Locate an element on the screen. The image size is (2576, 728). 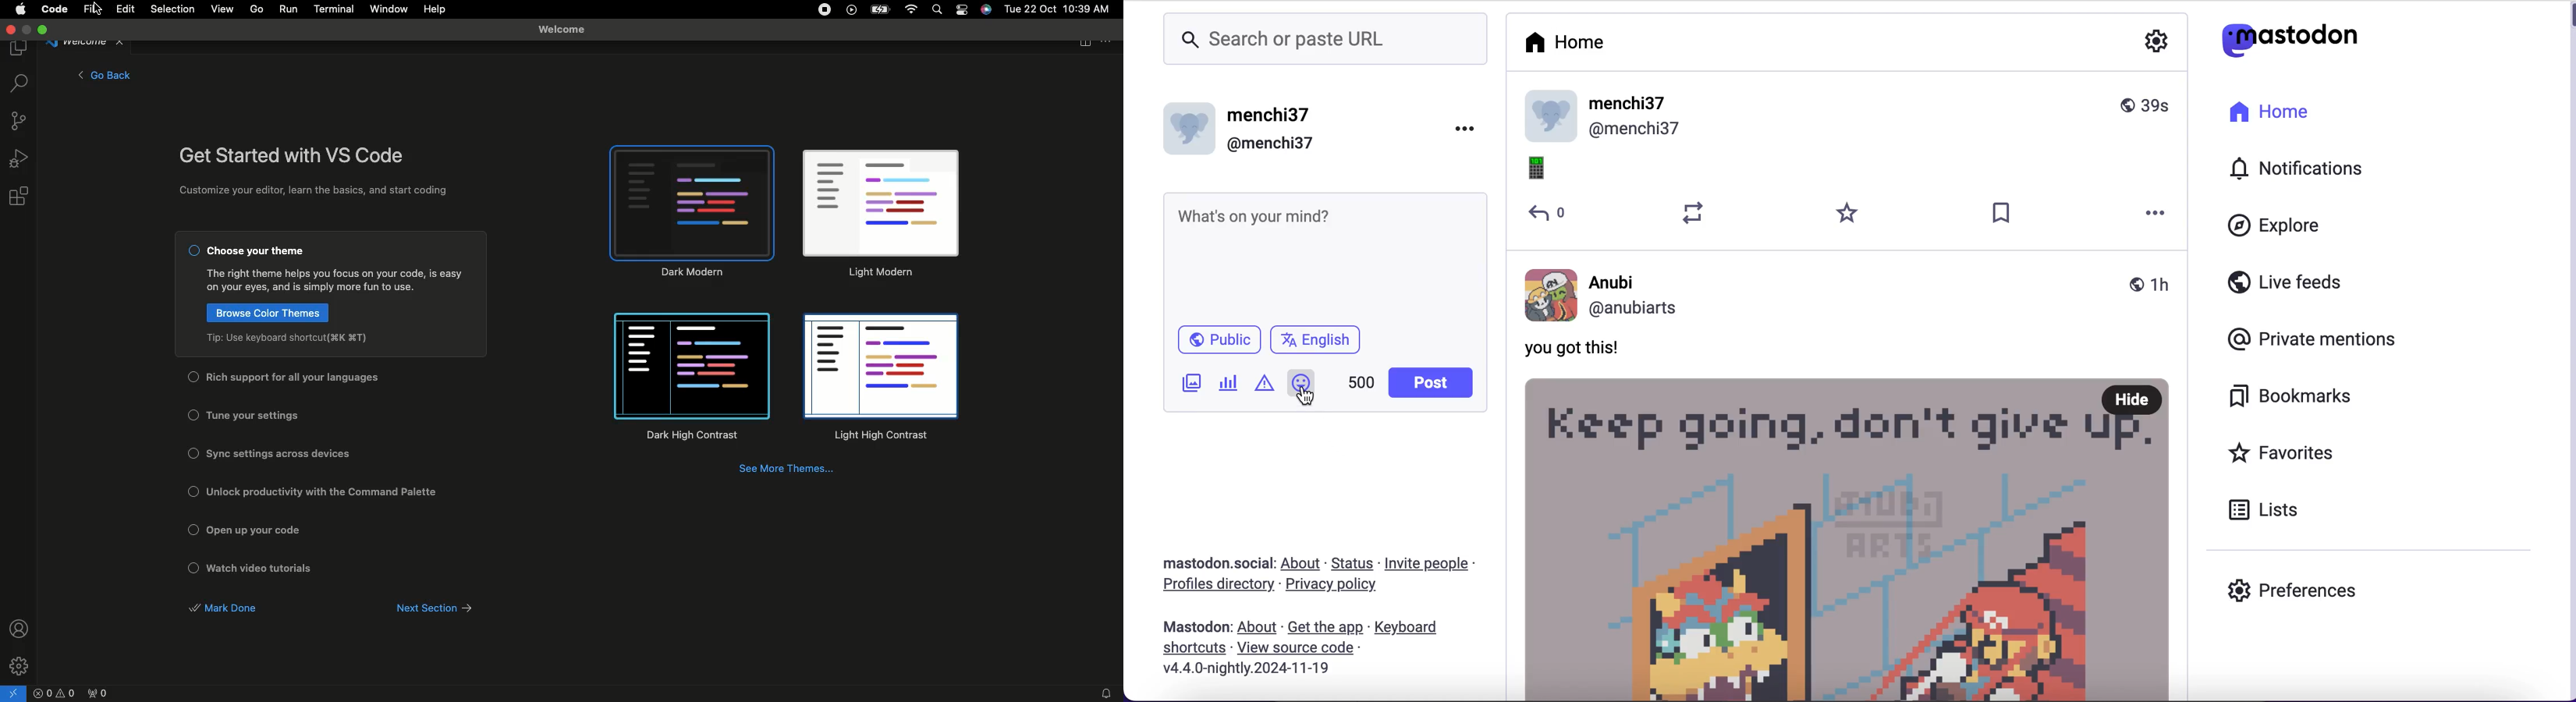
status is located at coordinates (1352, 563).